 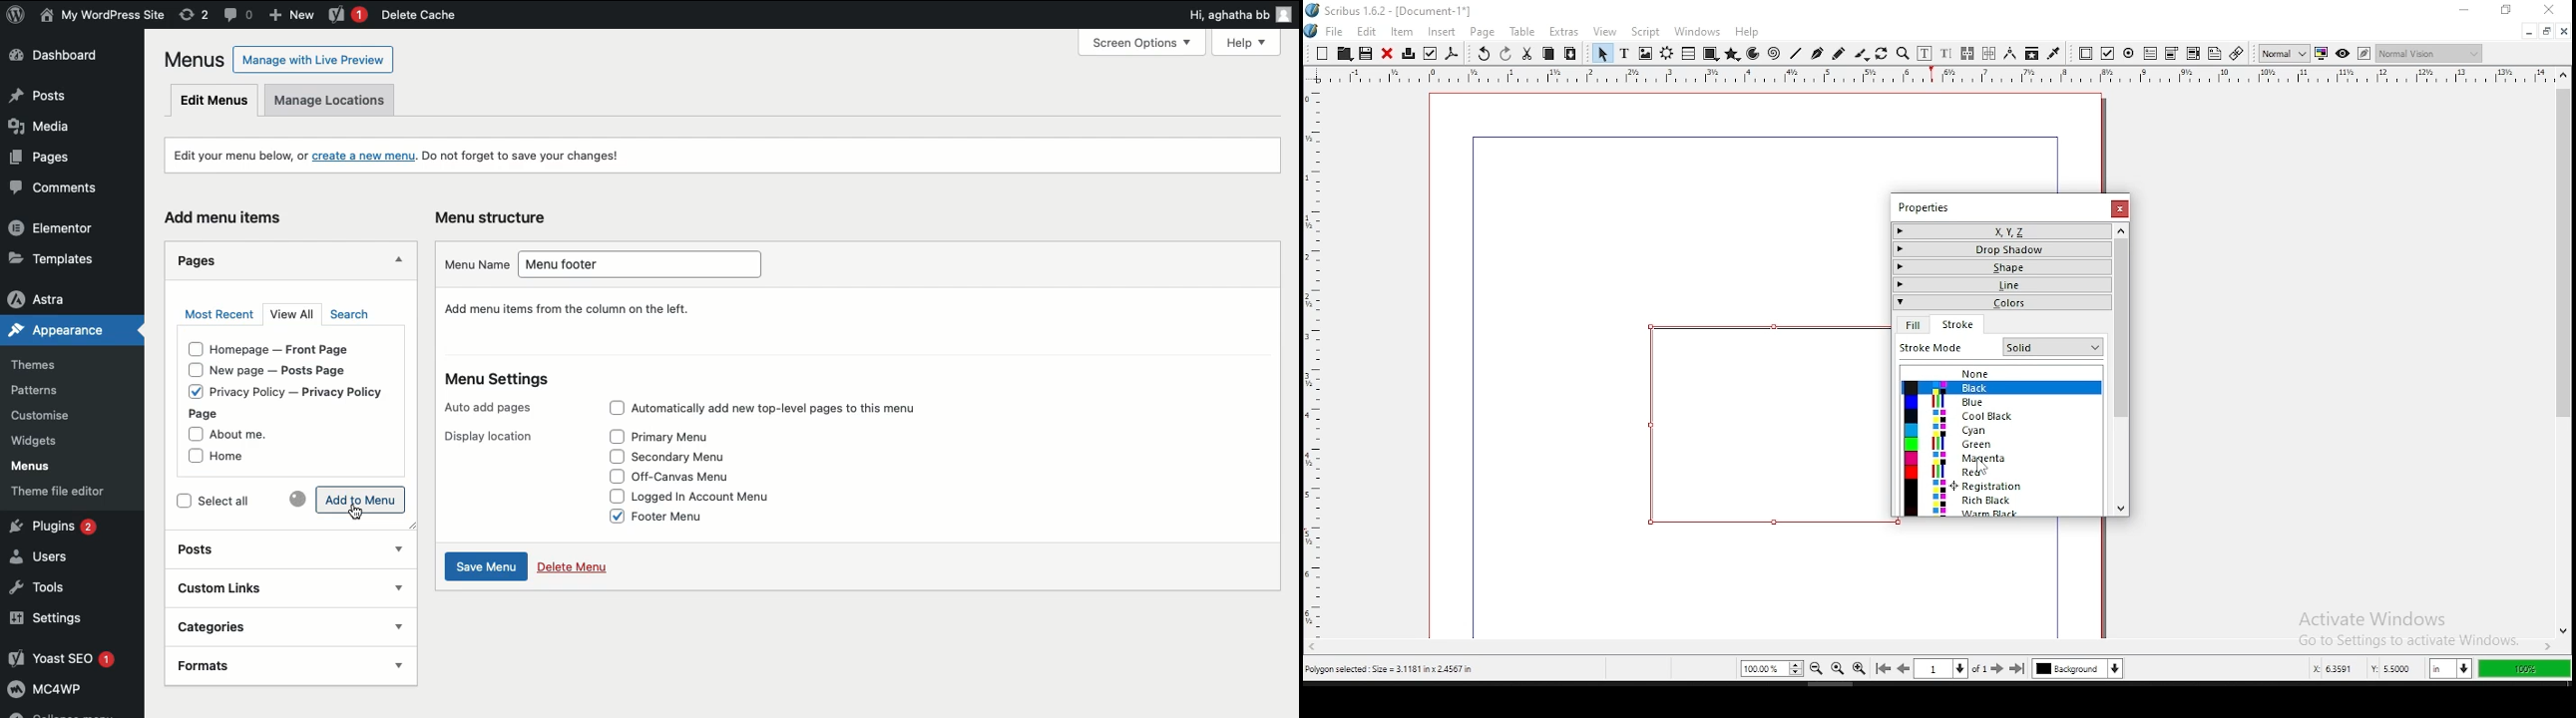 What do you see at coordinates (575, 569) in the screenshot?
I see `Delete menu` at bounding box center [575, 569].